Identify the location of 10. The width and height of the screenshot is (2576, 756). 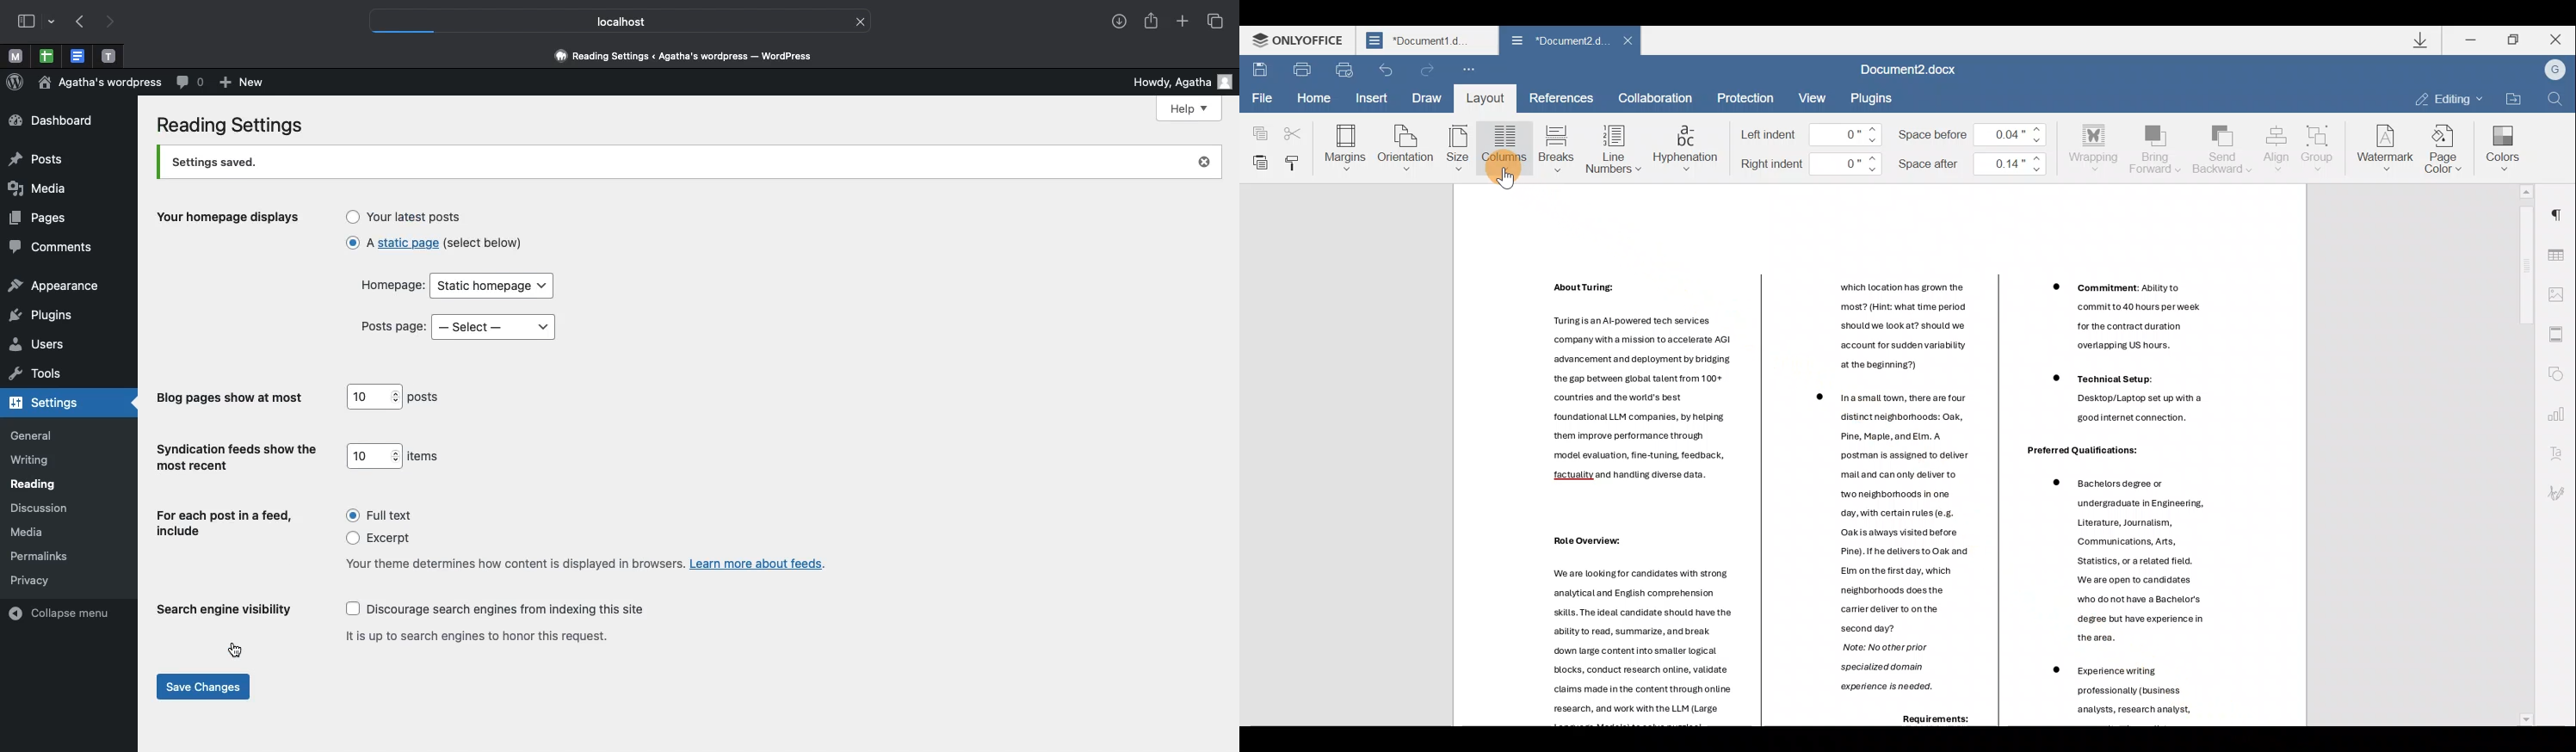
(374, 457).